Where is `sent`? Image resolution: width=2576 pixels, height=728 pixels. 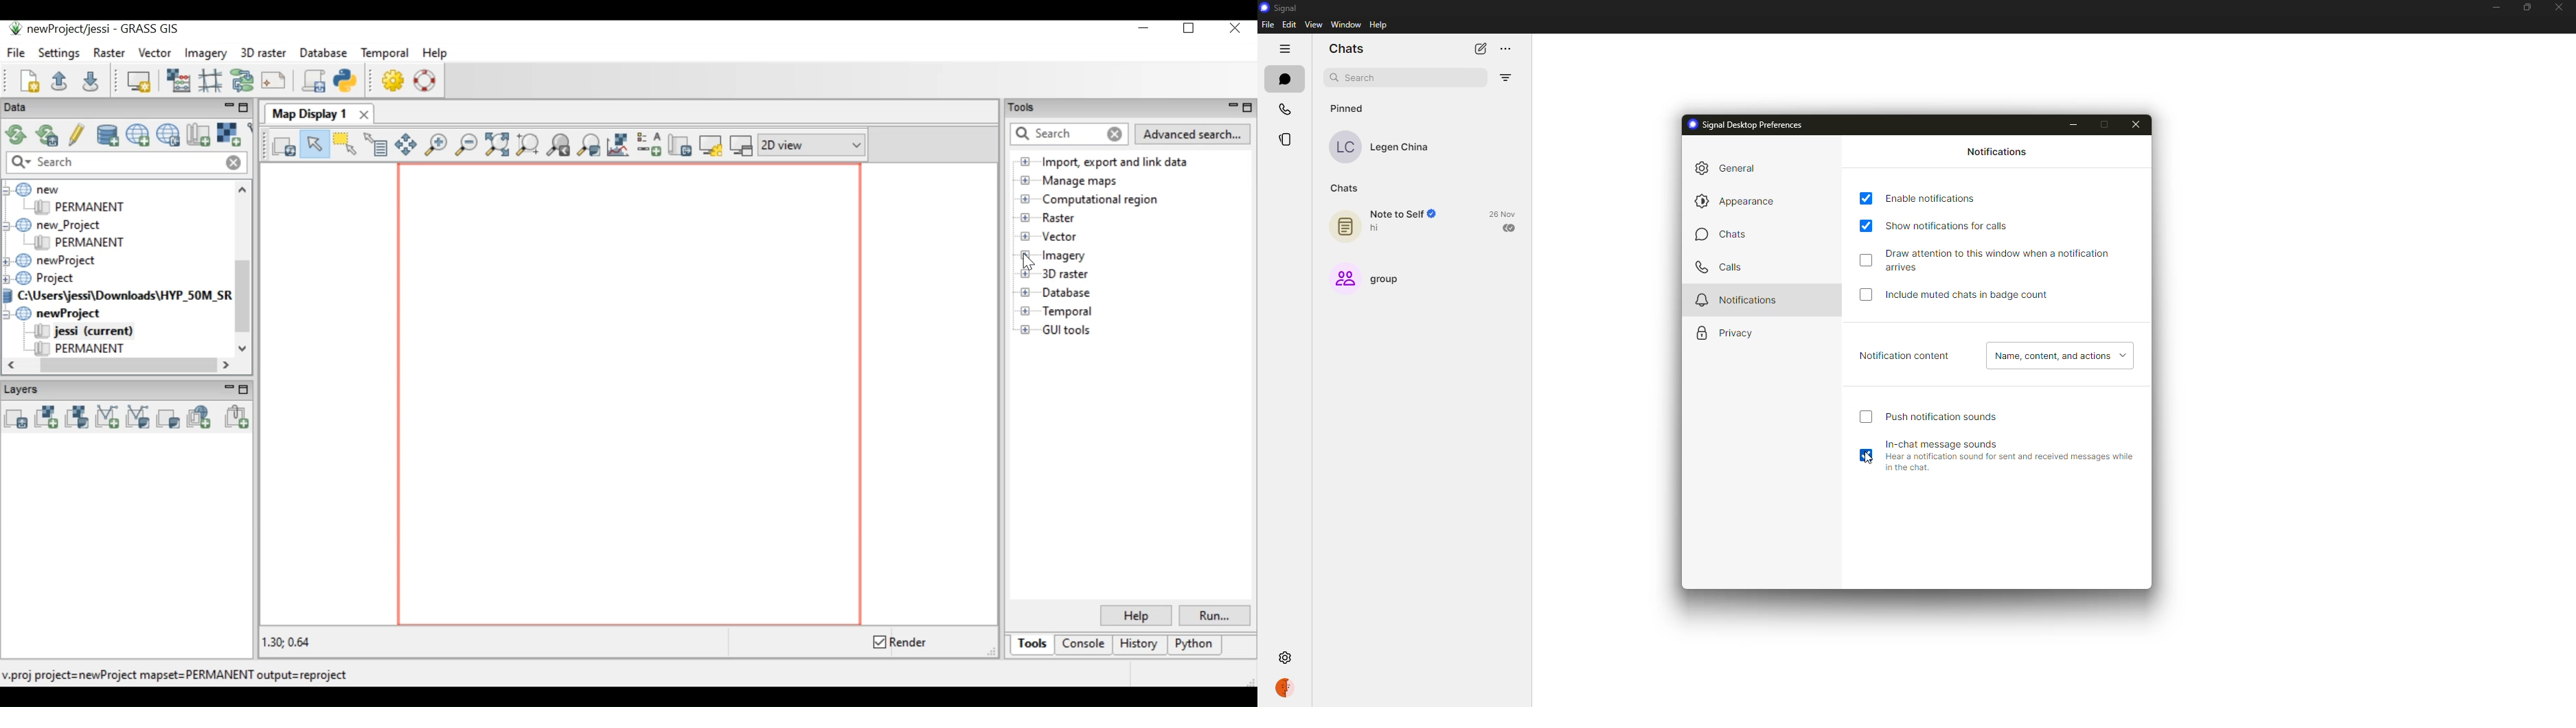 sent is located at coordinates (1510, 227).